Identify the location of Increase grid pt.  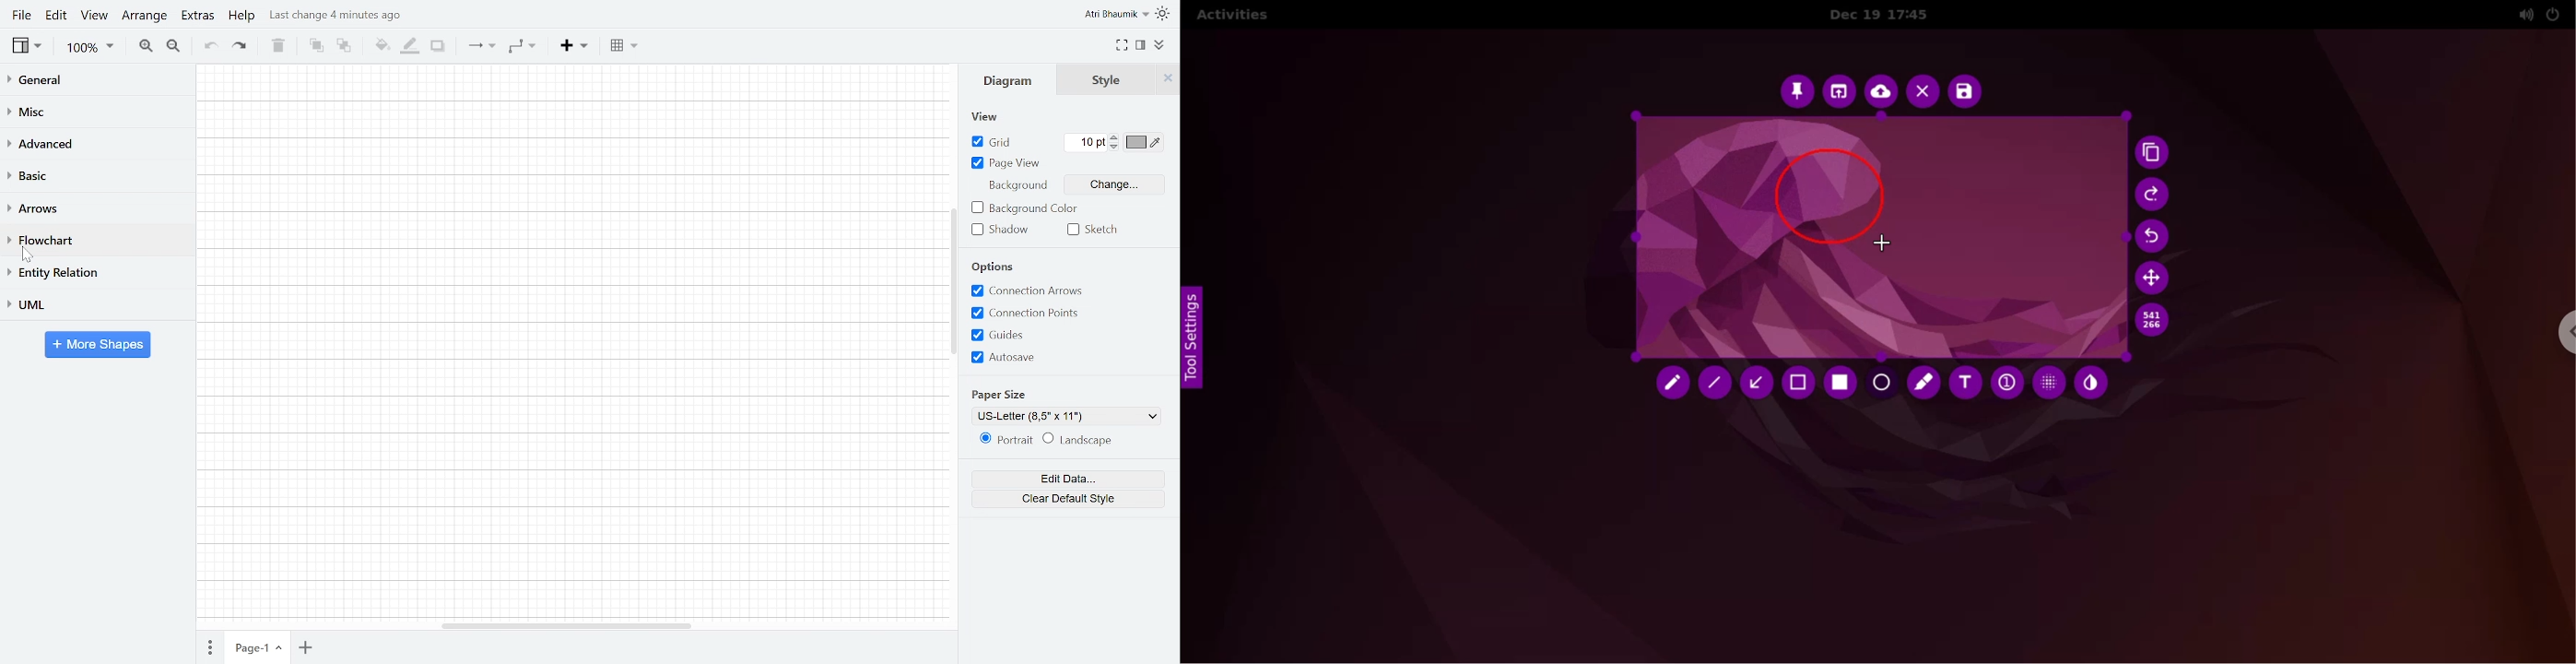
(1116, 137).